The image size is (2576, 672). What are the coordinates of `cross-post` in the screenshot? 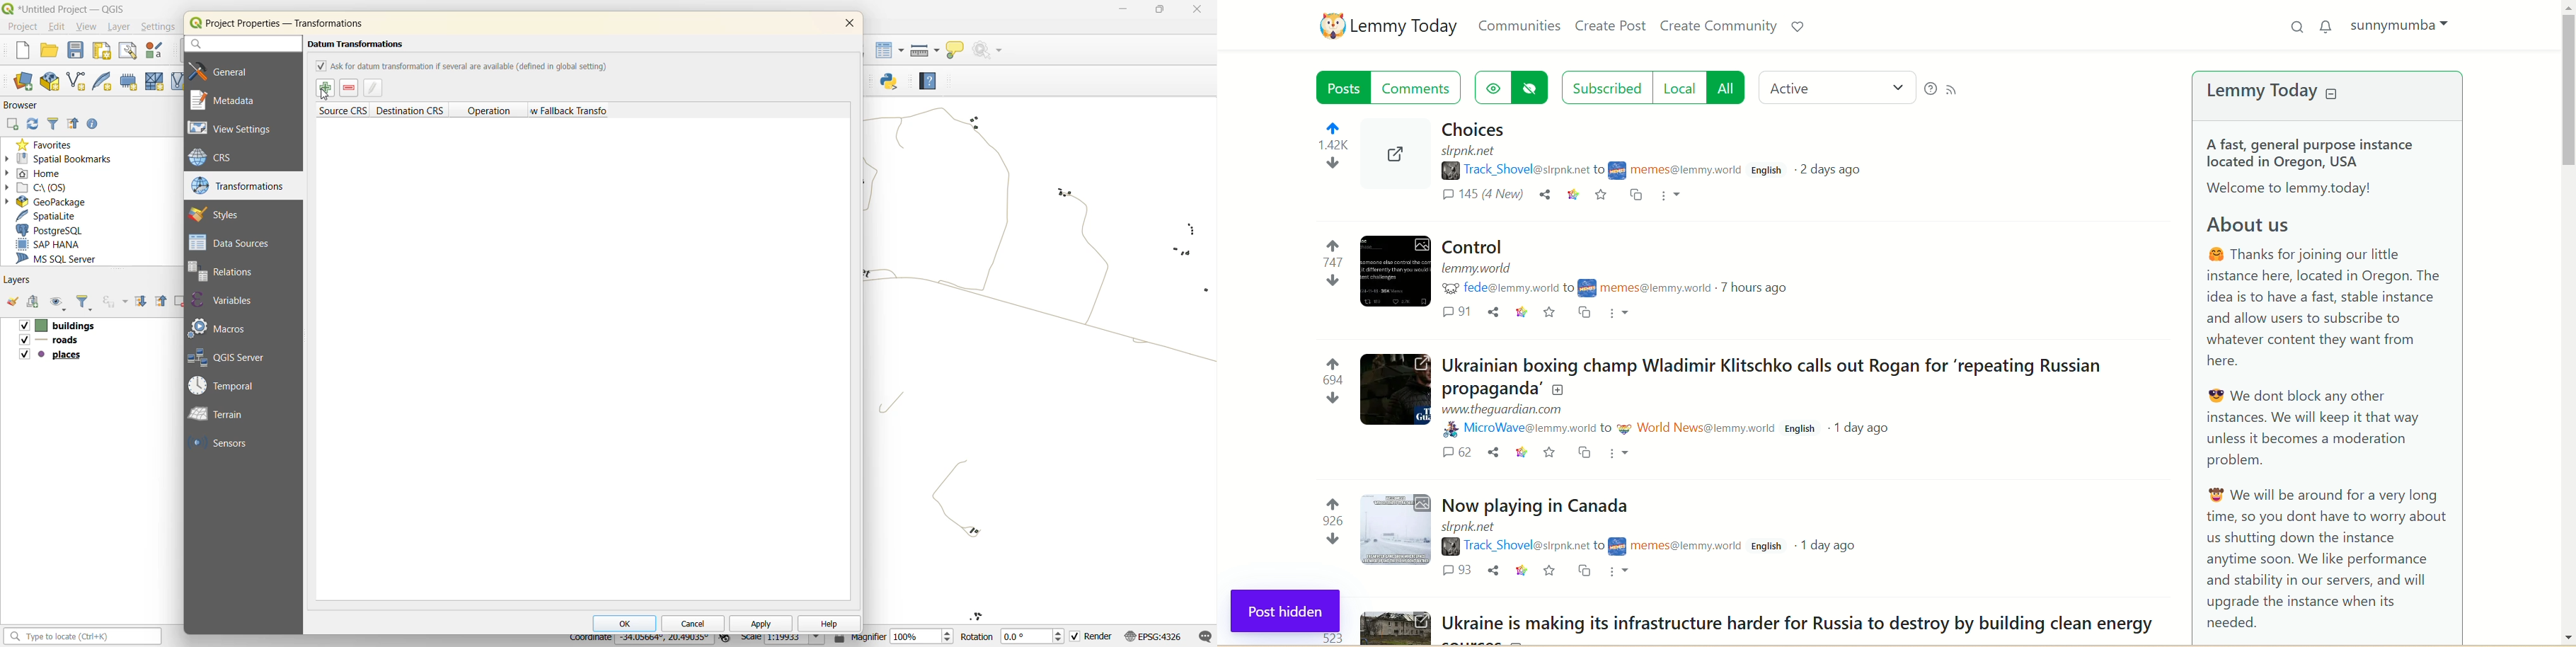 It's located at (1637, 197).